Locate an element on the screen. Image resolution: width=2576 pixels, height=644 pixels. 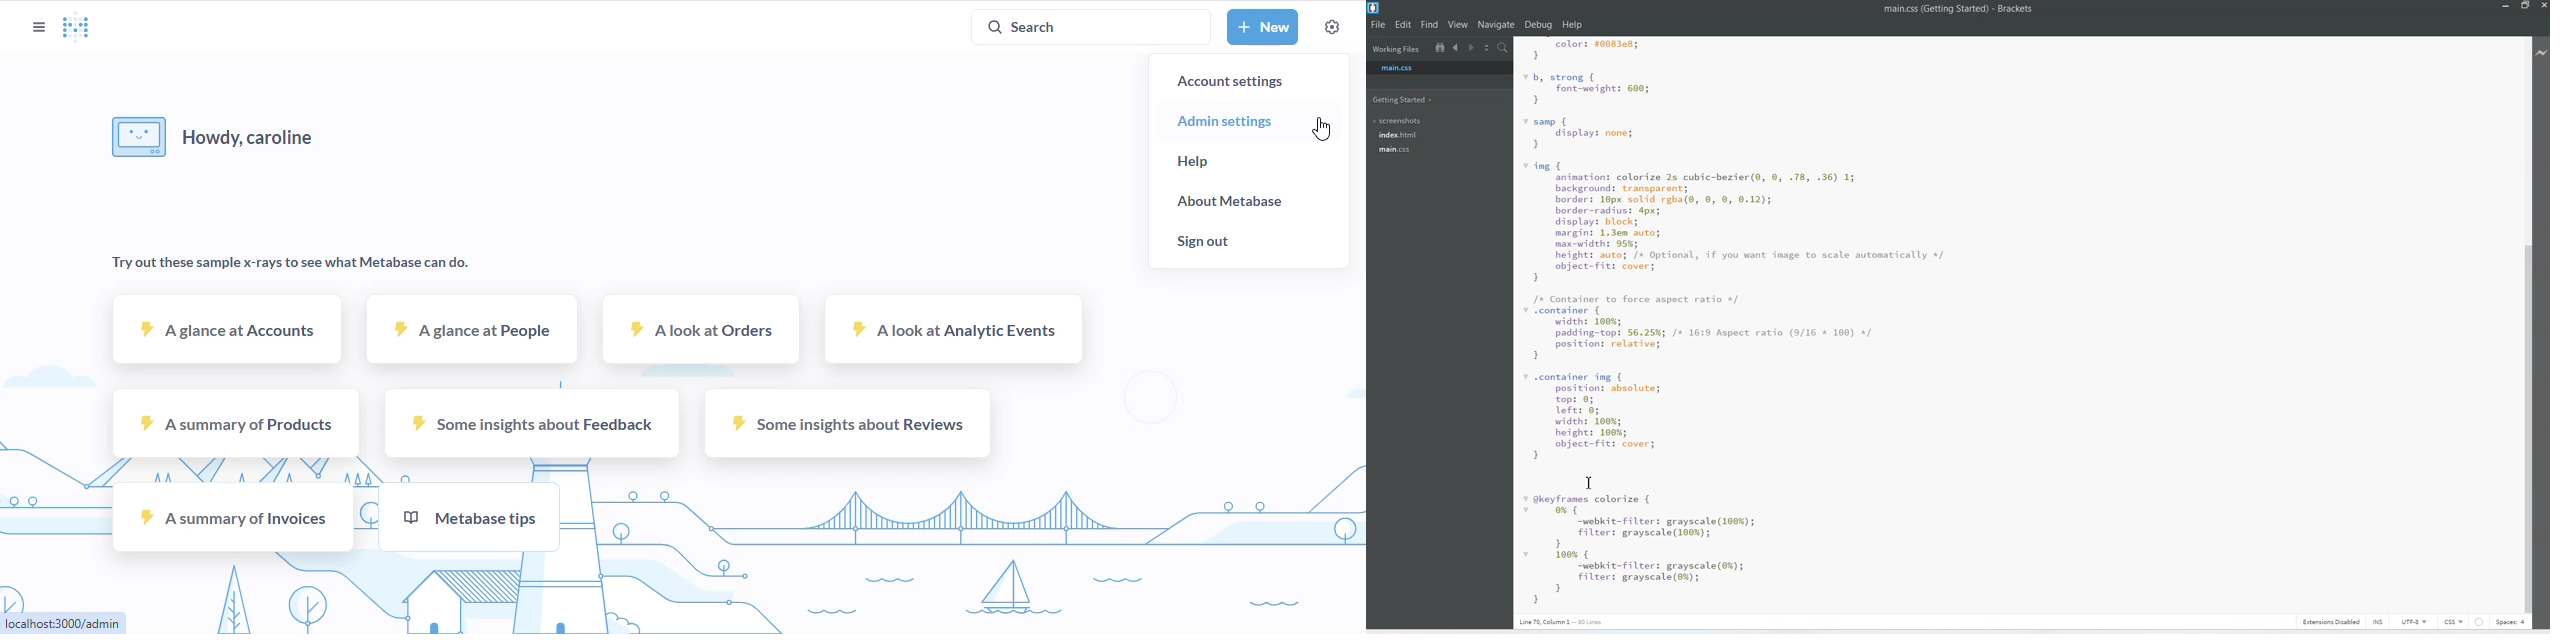
Help is located at coordinates (1571, 25).